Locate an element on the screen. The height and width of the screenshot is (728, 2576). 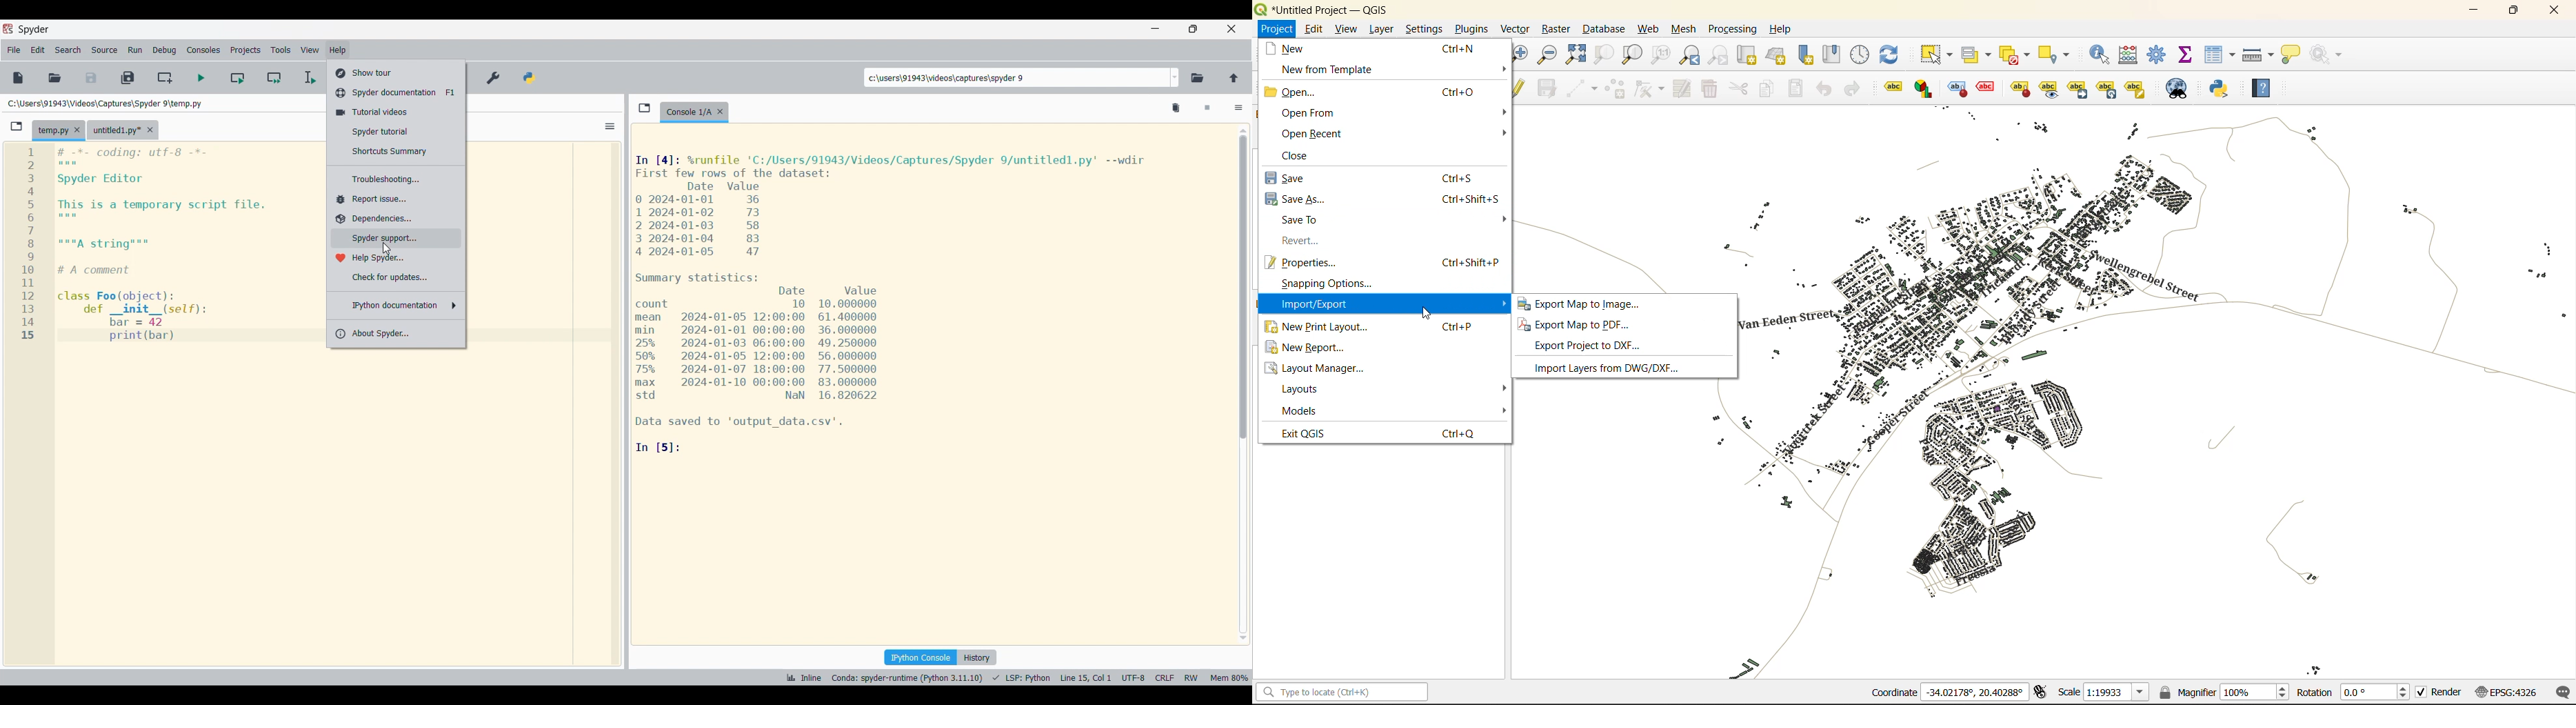
History is located at coordinates (977, 657).